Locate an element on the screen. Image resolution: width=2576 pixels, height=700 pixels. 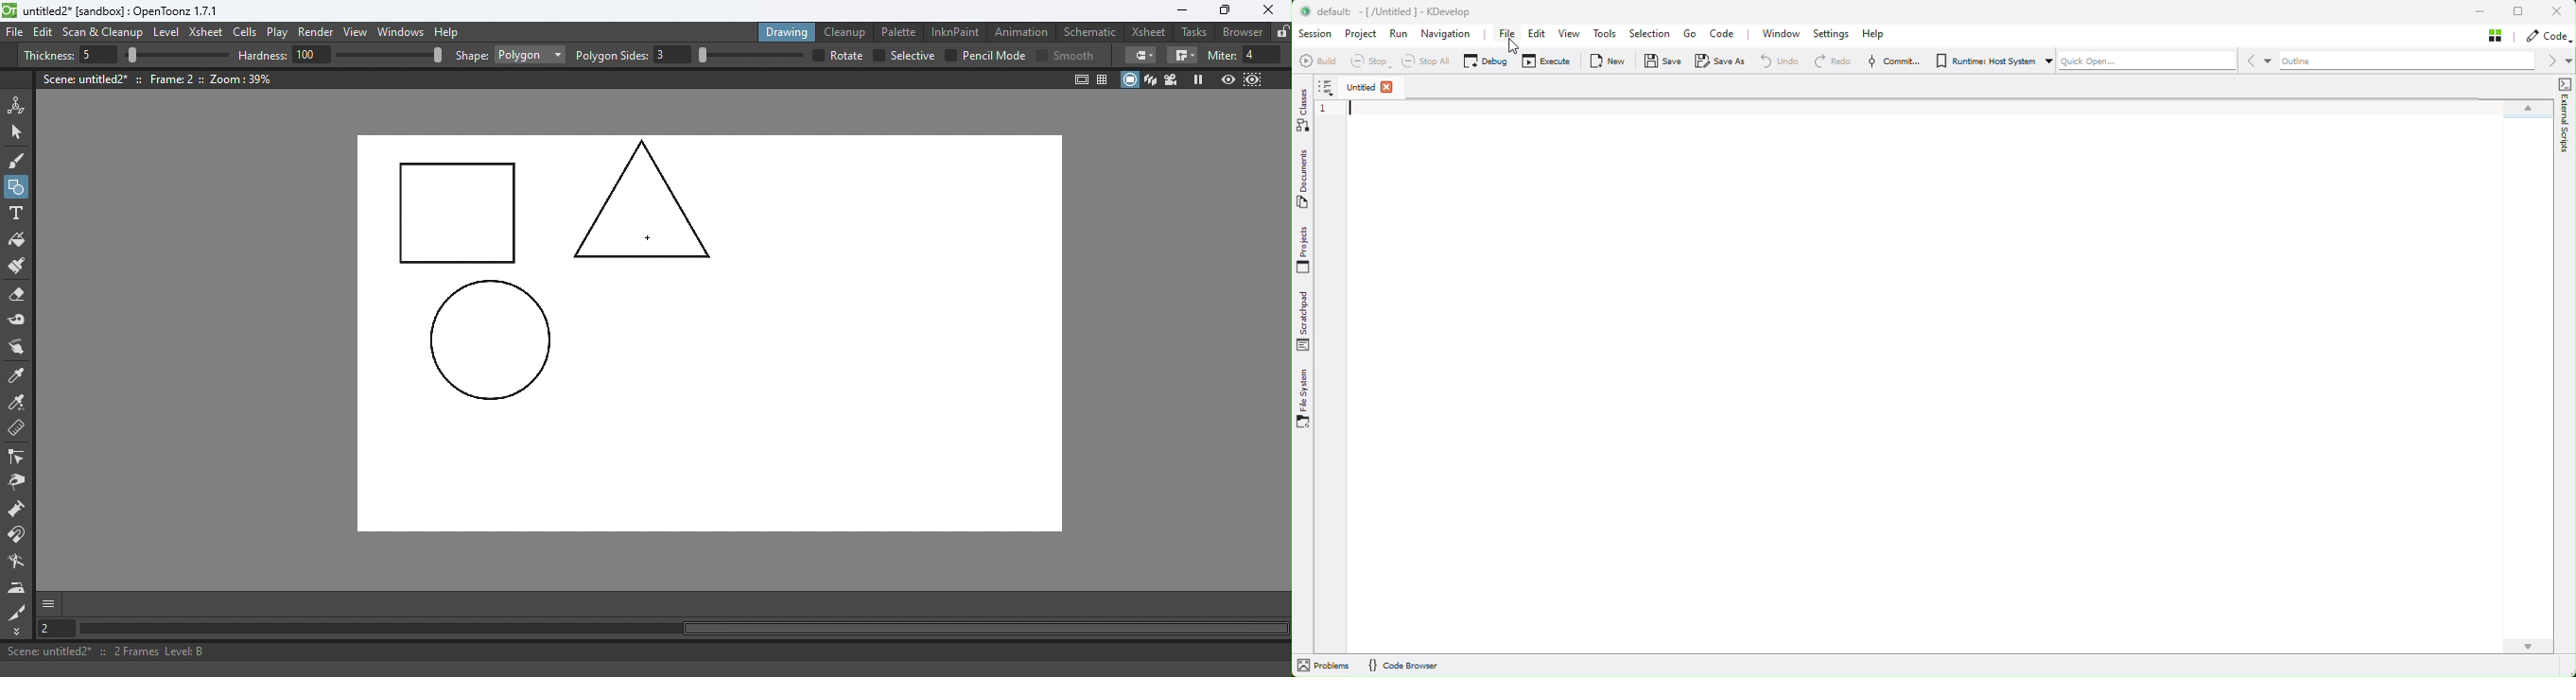
Execute is located at coordinates (1553, 62).